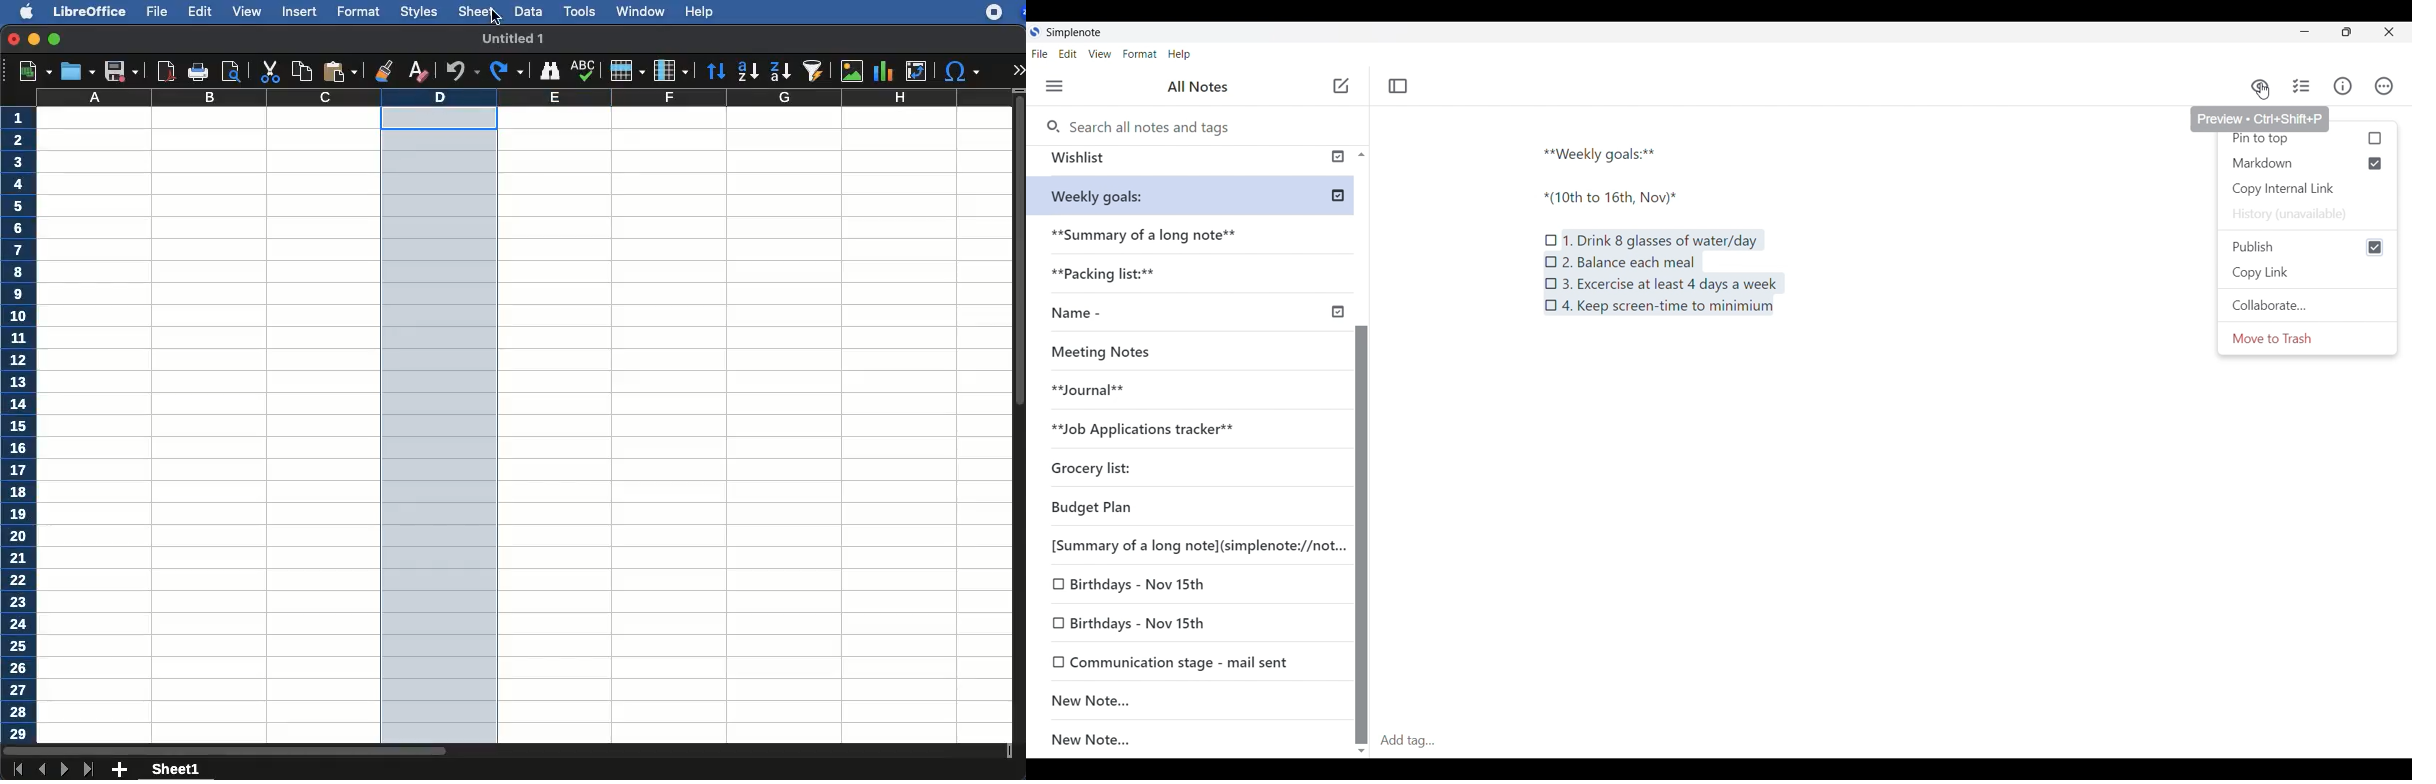  What do you see at coordinates (63, 771) in the screenshot?
I see `next sheet` at bounding box center [63, 771].